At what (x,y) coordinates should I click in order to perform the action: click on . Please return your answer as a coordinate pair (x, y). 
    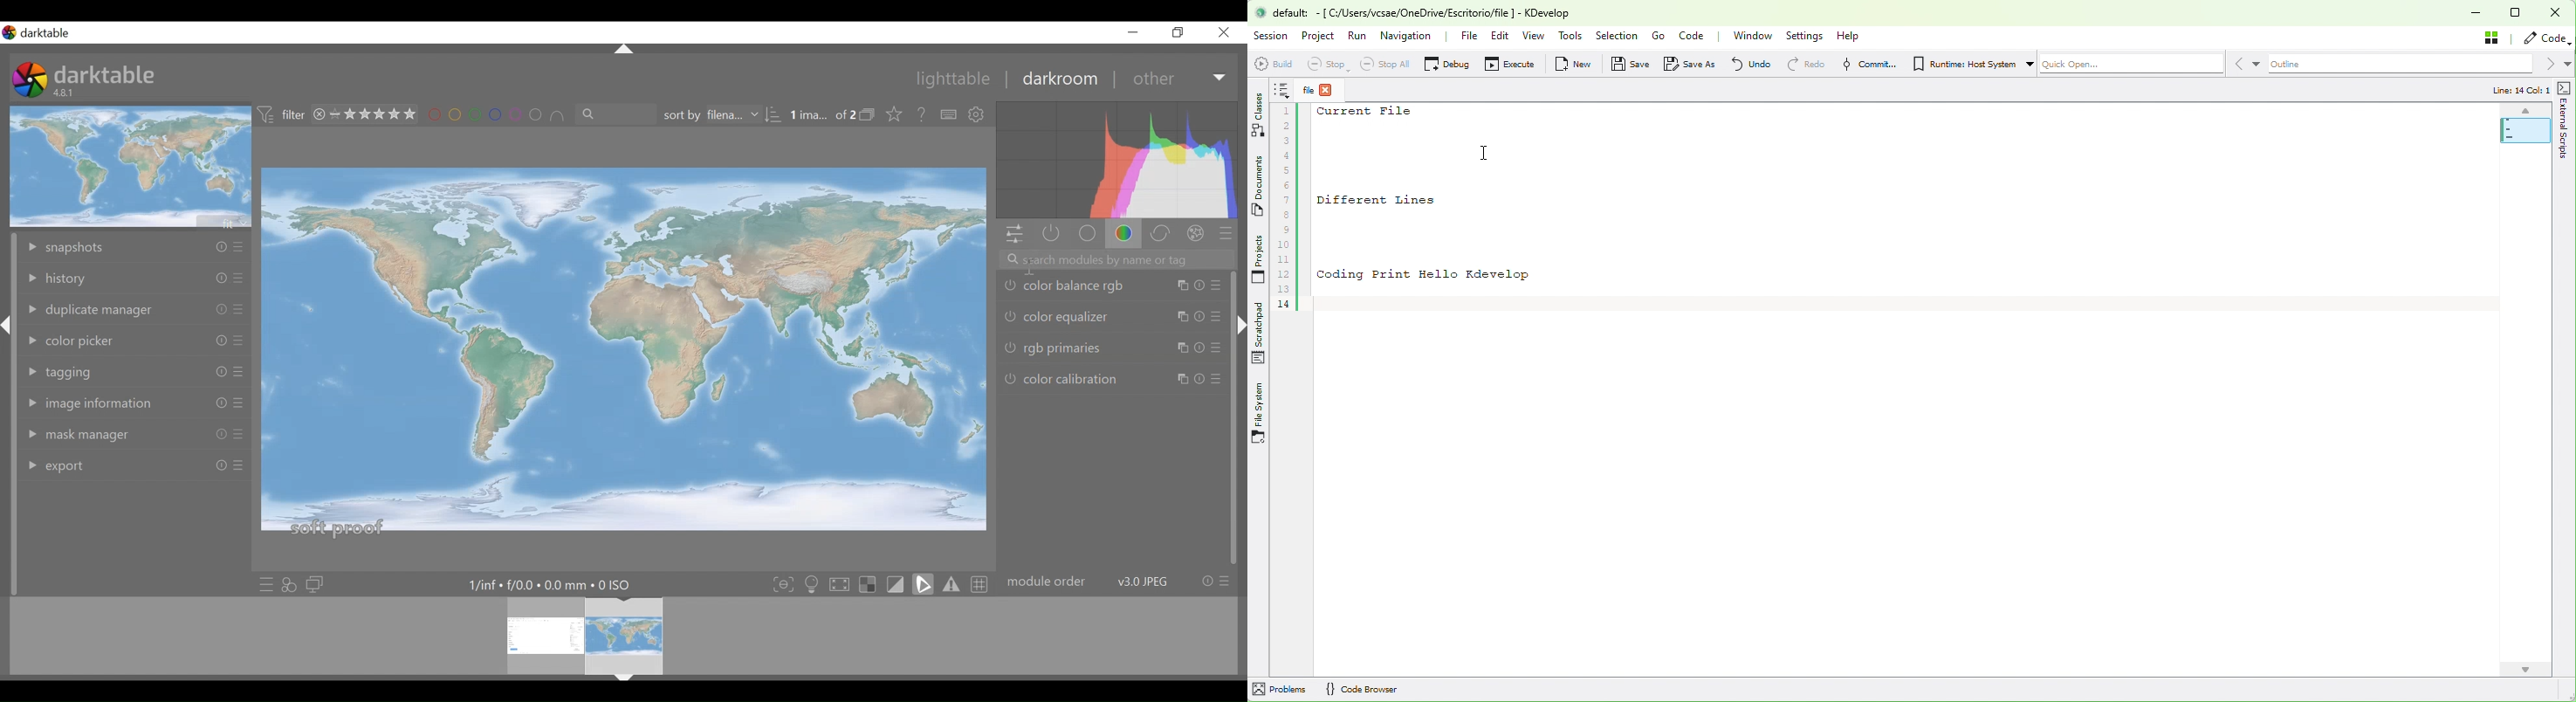
    Looking at the image, I should click on (238, 342).